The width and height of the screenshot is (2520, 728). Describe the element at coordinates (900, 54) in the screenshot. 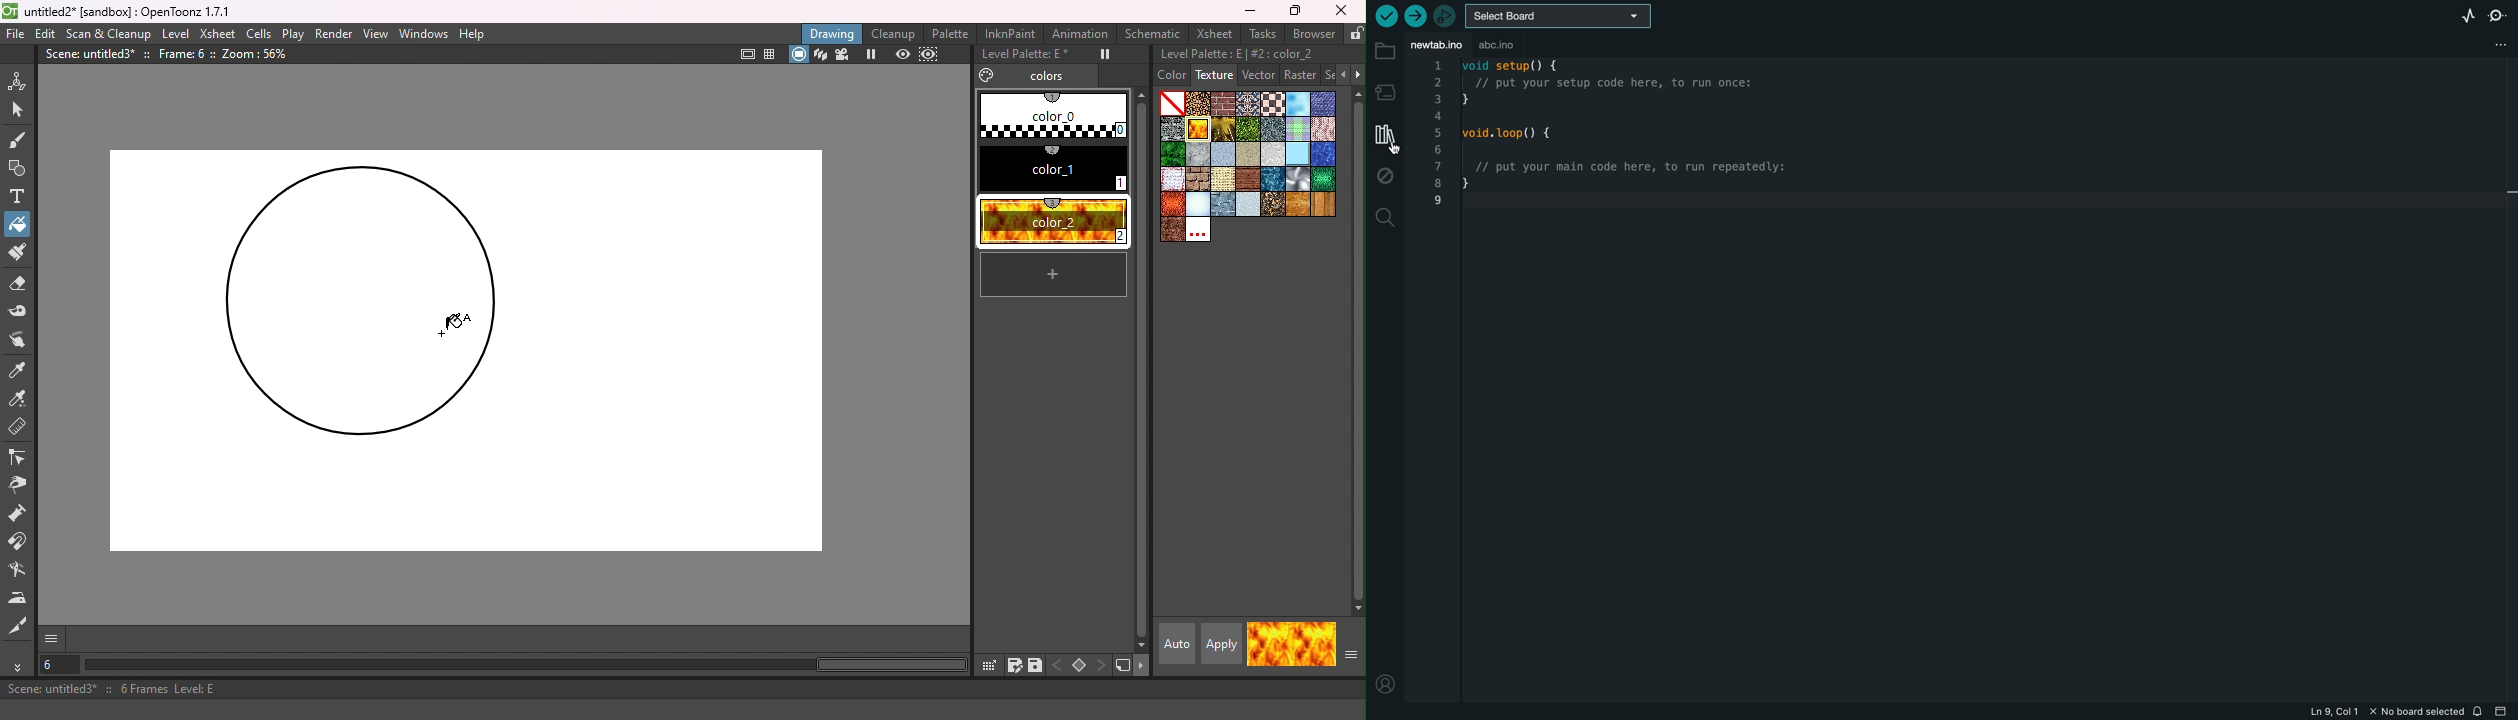

I see `Preview` at that location.